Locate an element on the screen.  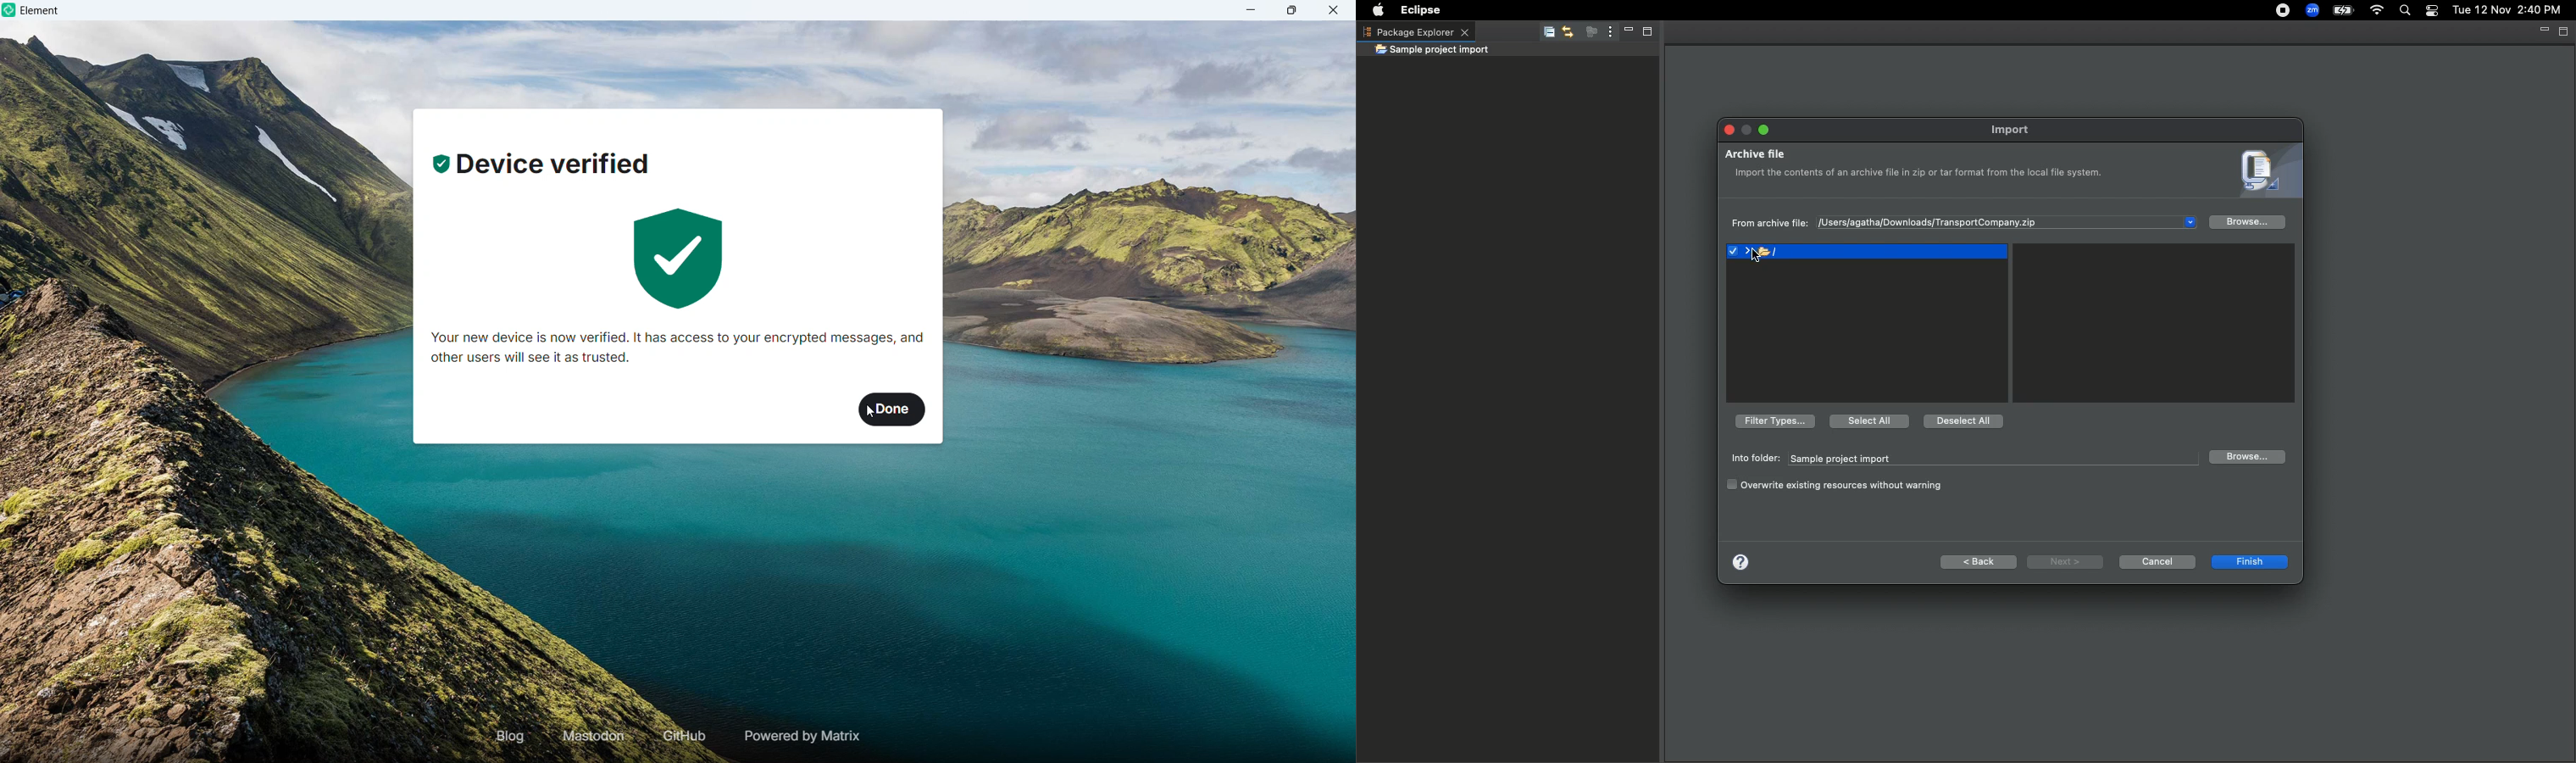
File types is located at coordinates (1773, 420).